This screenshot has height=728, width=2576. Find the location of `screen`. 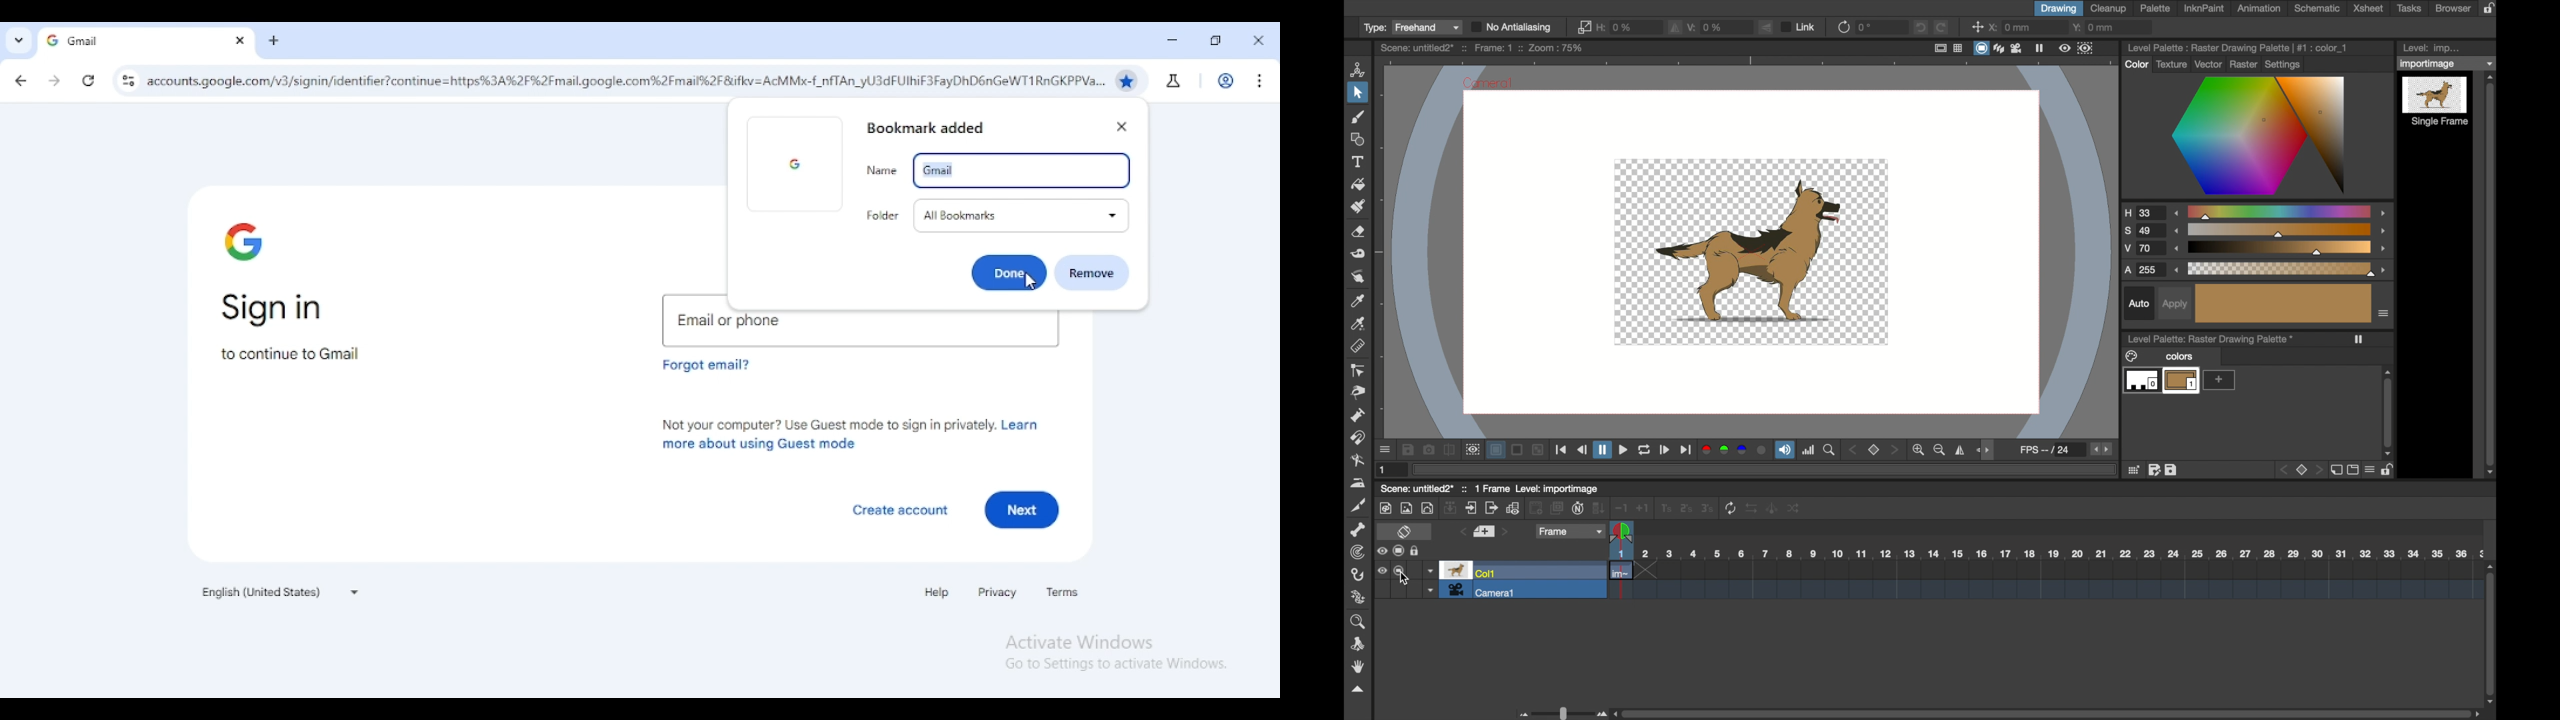

screen is located at coordinates (1399, 551).